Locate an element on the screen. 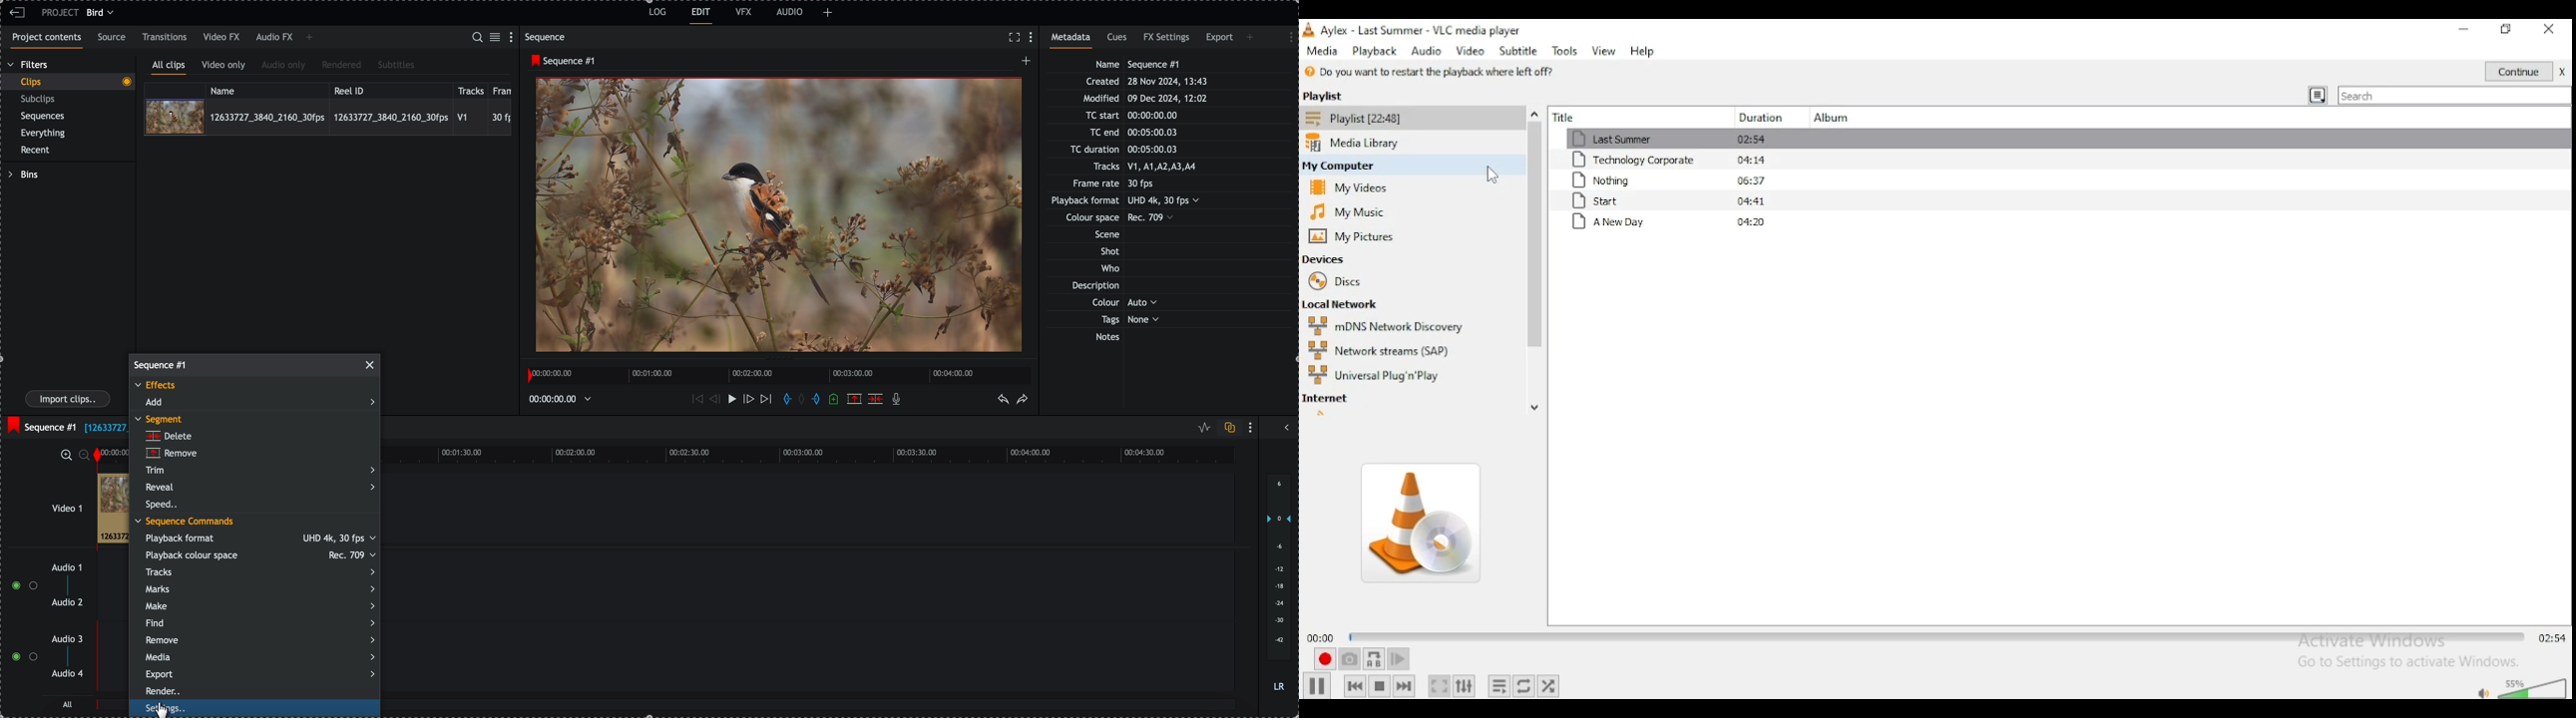 This screenshot has width=2576, height=728. sequence #1 is located at coordinates (162, 364).